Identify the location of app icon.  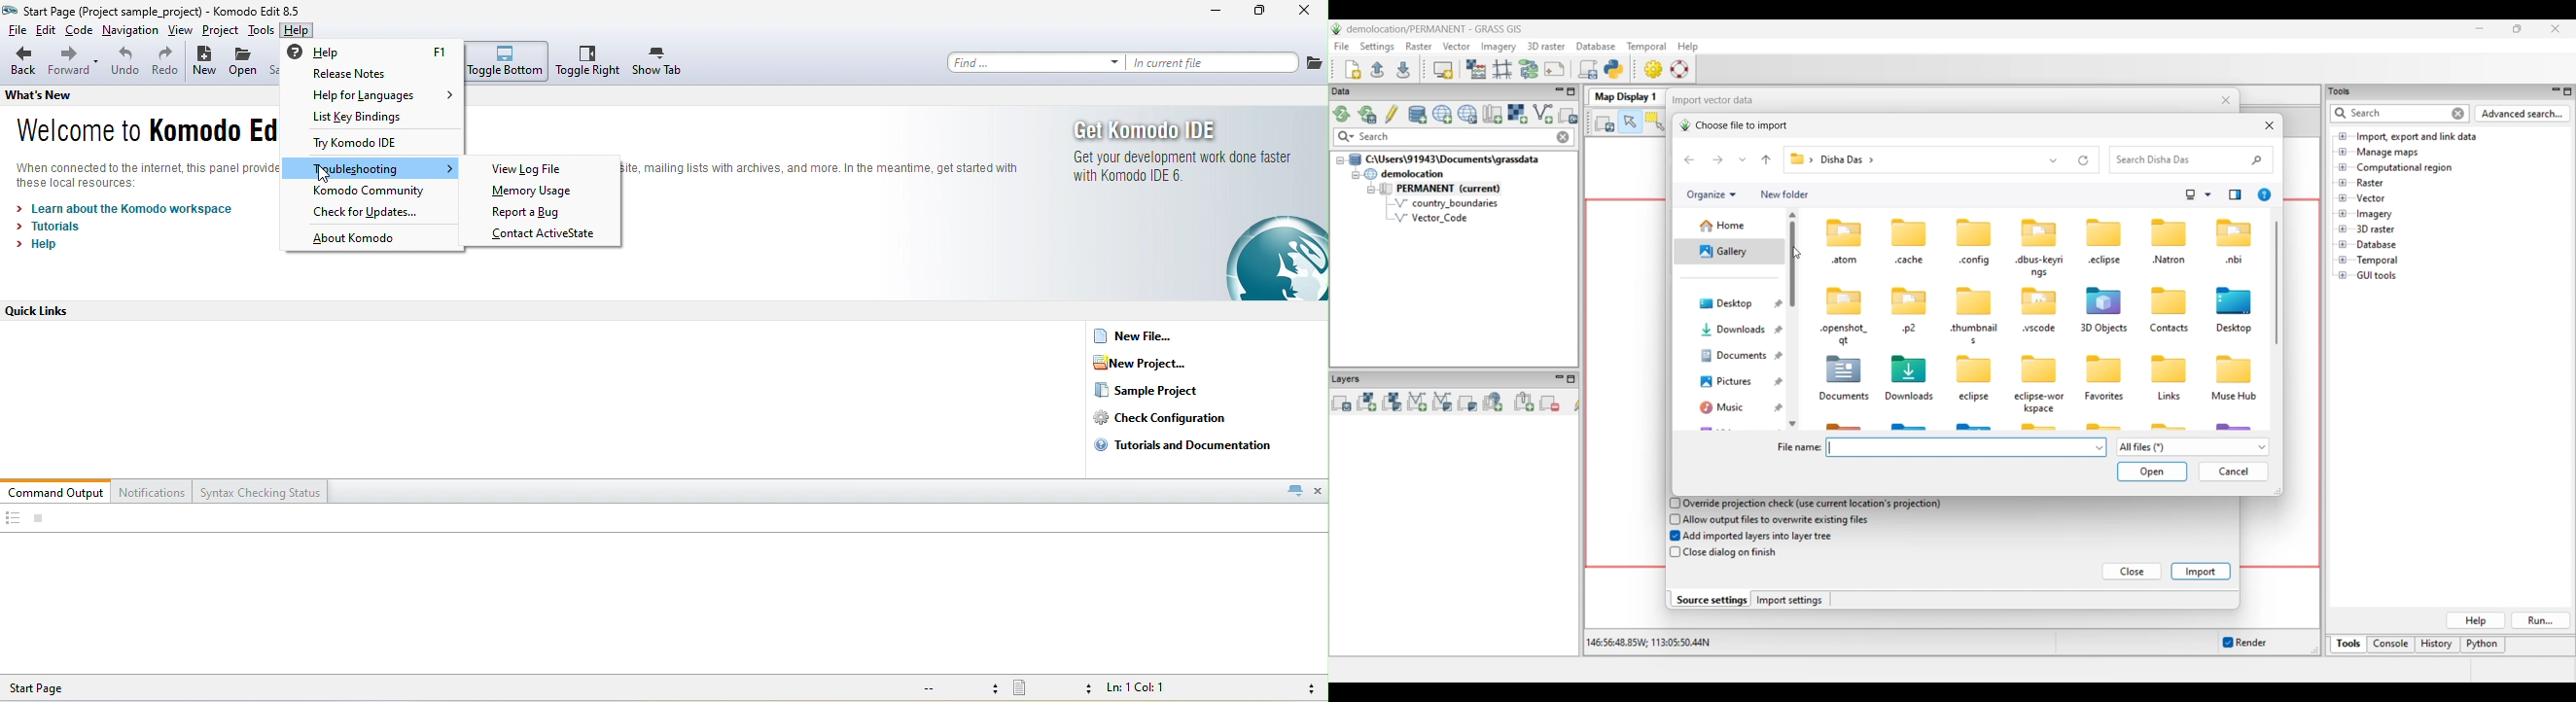
(11, 10).